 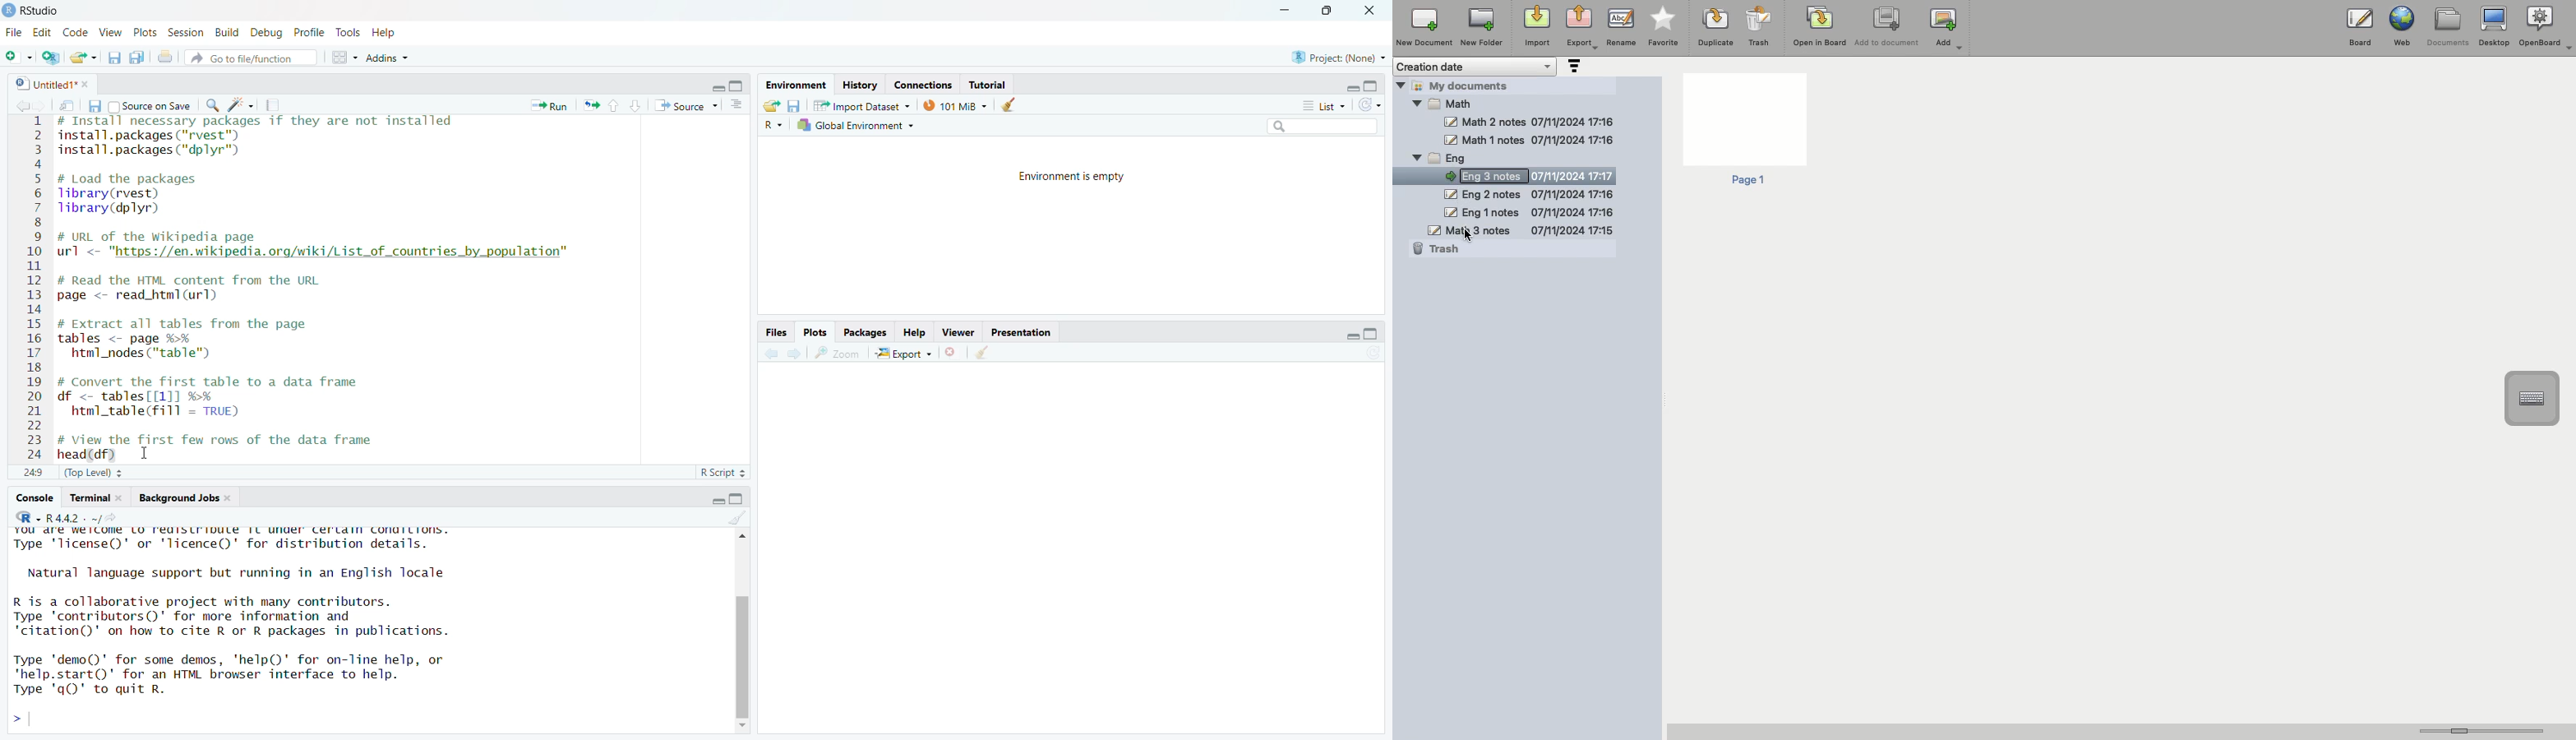 What do you see at coordinates (2494, 27) in the screenshot?
I see `Desktop` at bounding box center [2494, 27].